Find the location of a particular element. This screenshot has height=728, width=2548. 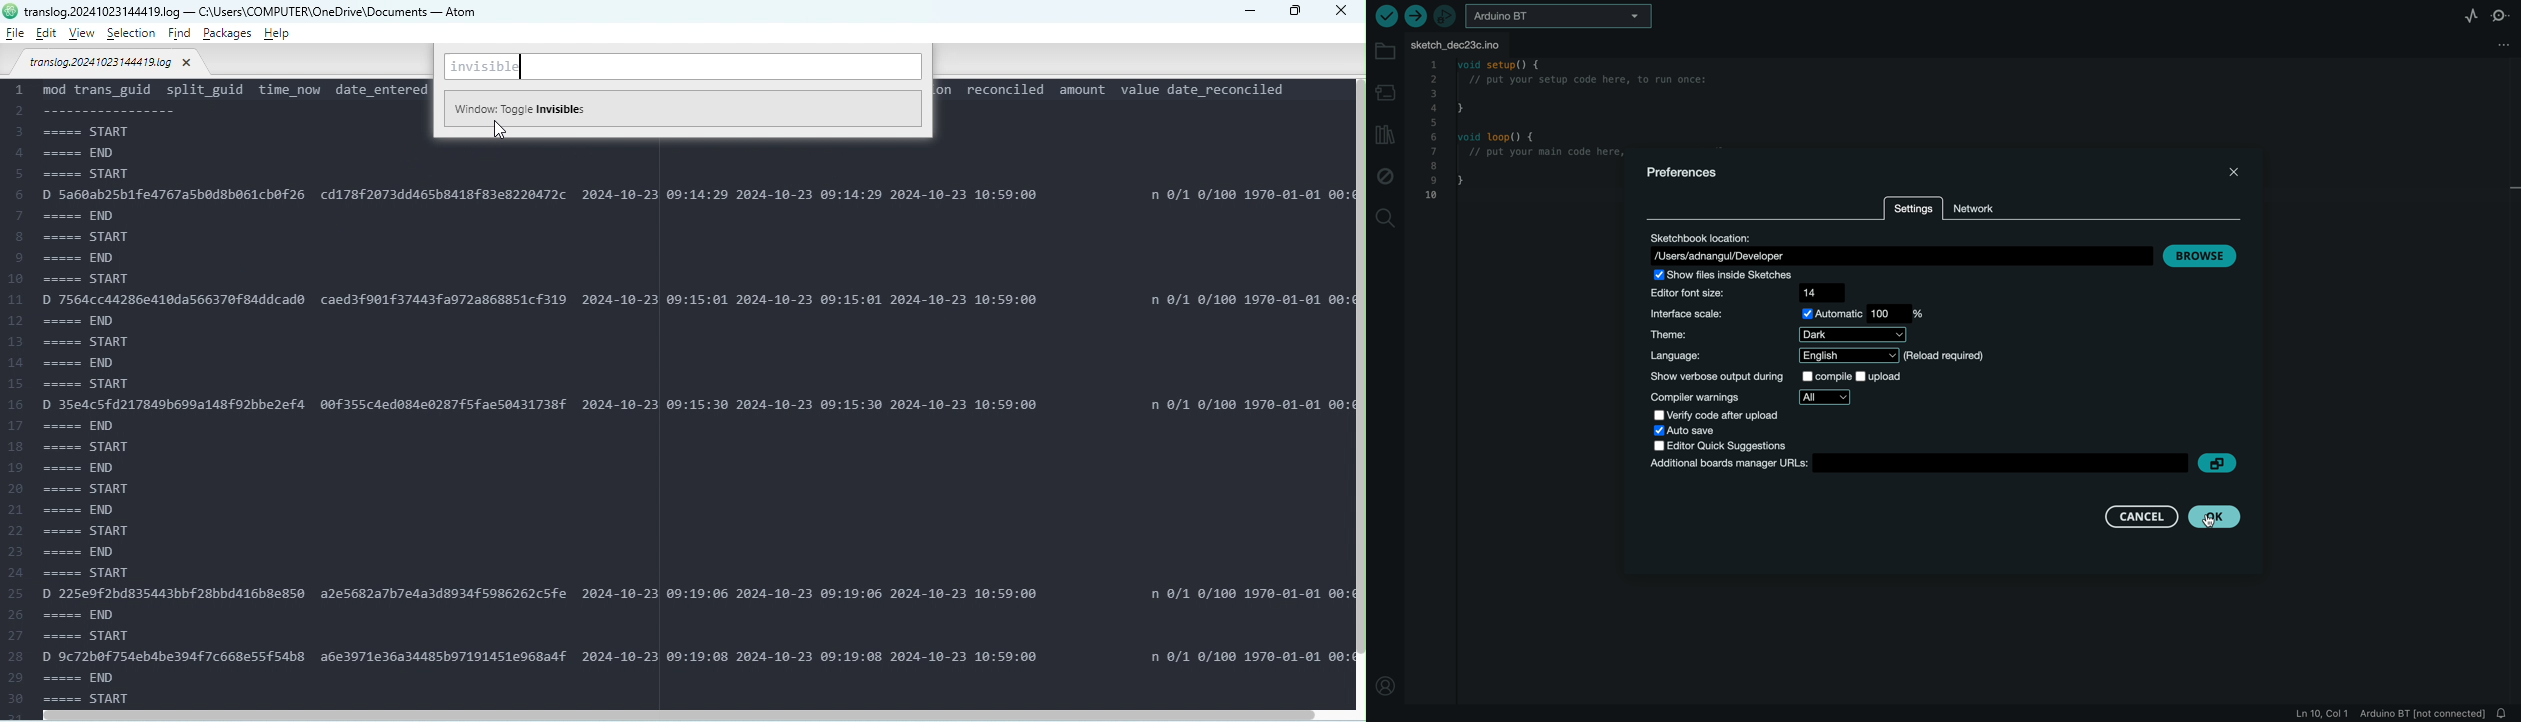

Vertical scroll bar is located at coordinates (1358, 396).